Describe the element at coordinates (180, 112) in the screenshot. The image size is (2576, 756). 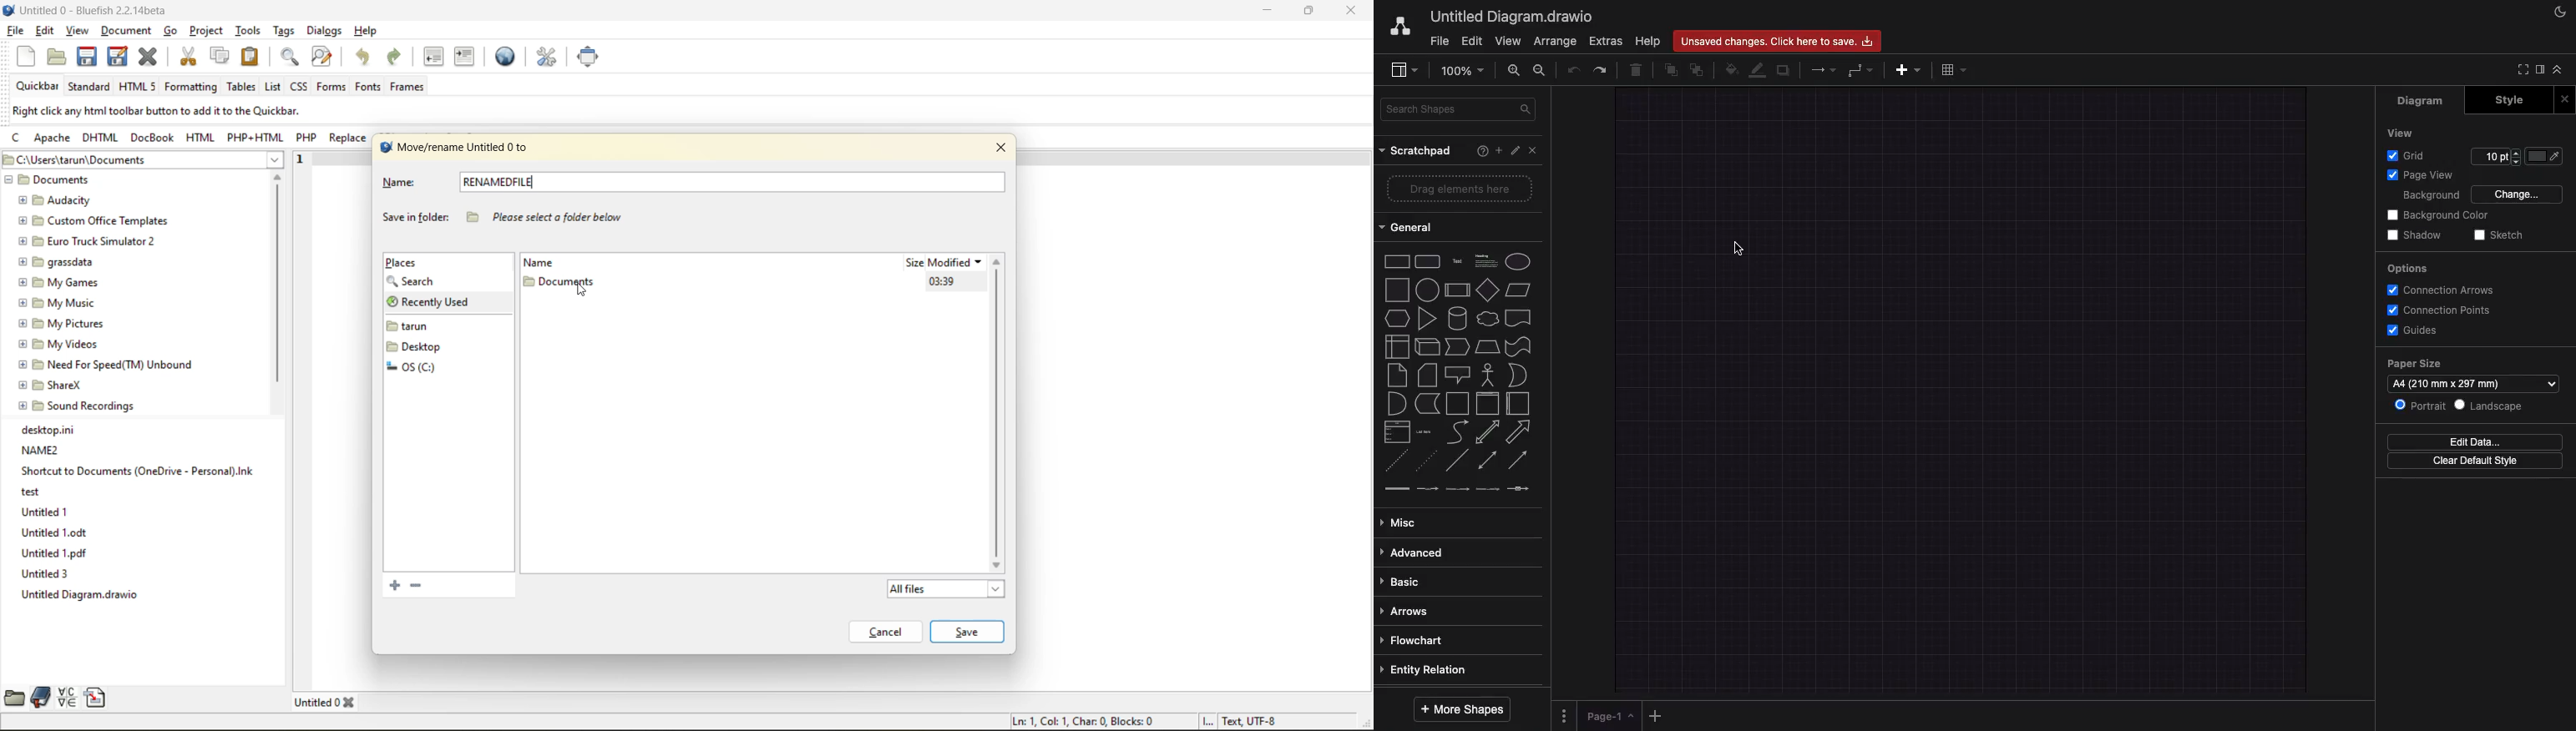
I see `metadata` at that location.